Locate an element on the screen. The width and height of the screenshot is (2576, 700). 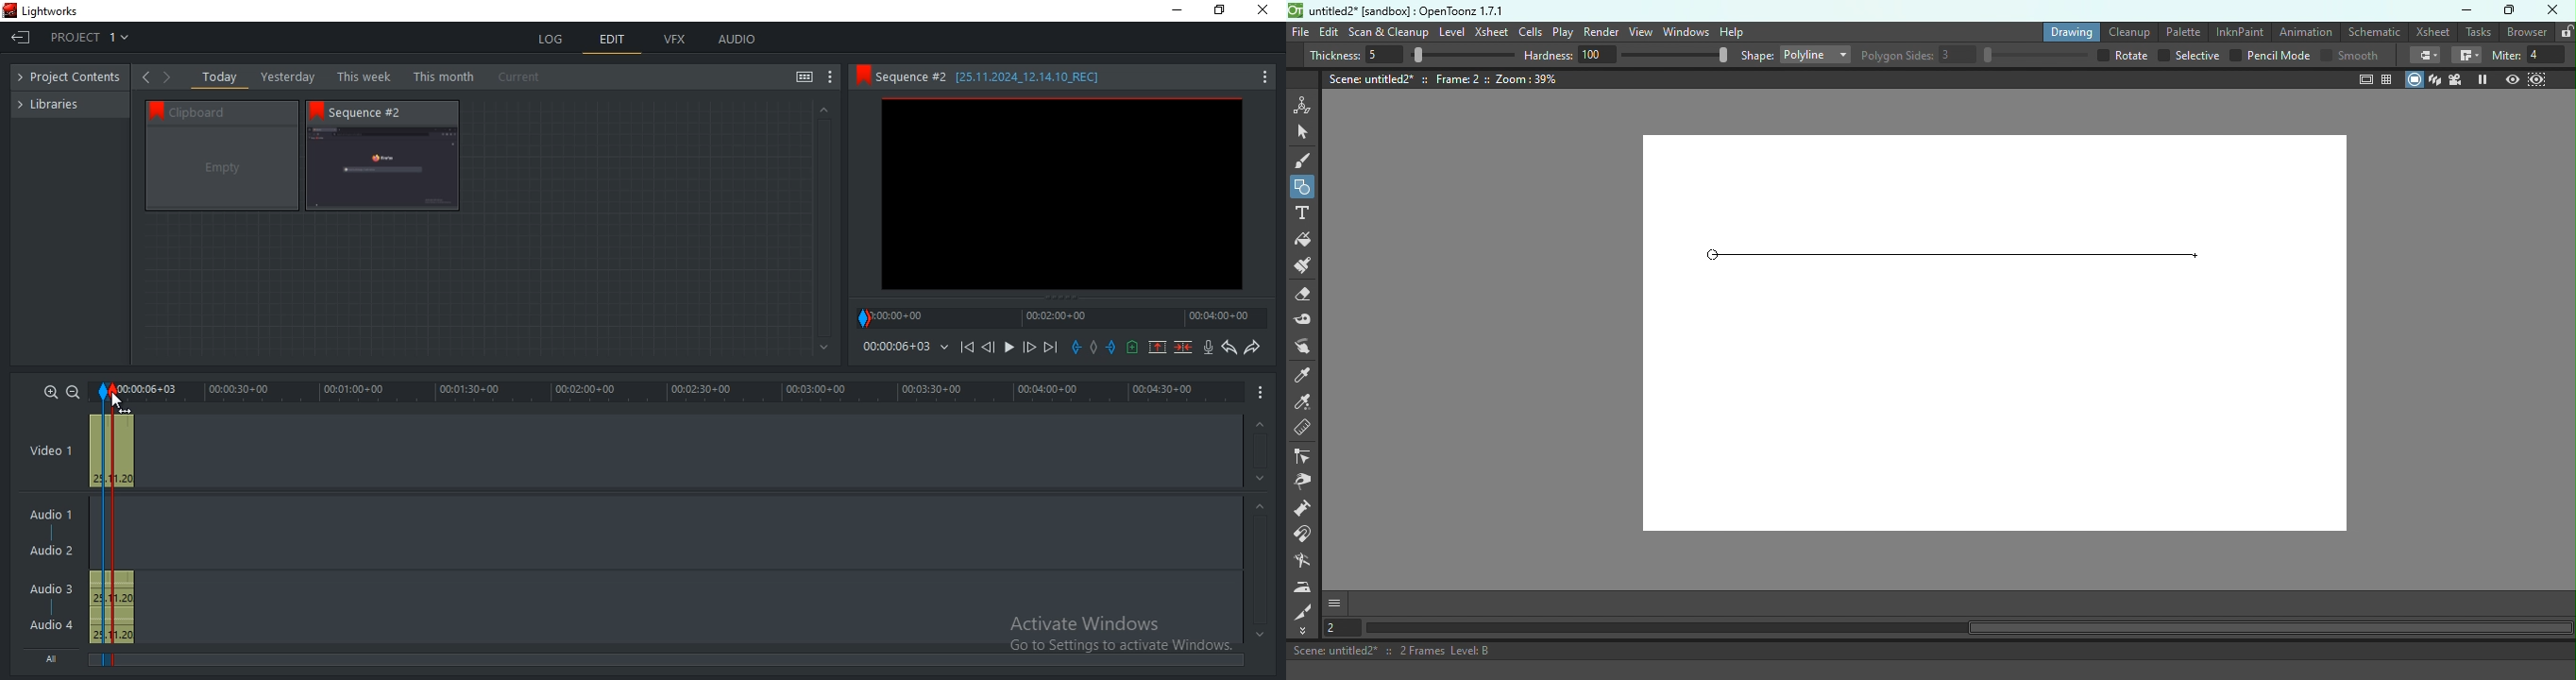
Clipboard is located at coordinates (231, 111).